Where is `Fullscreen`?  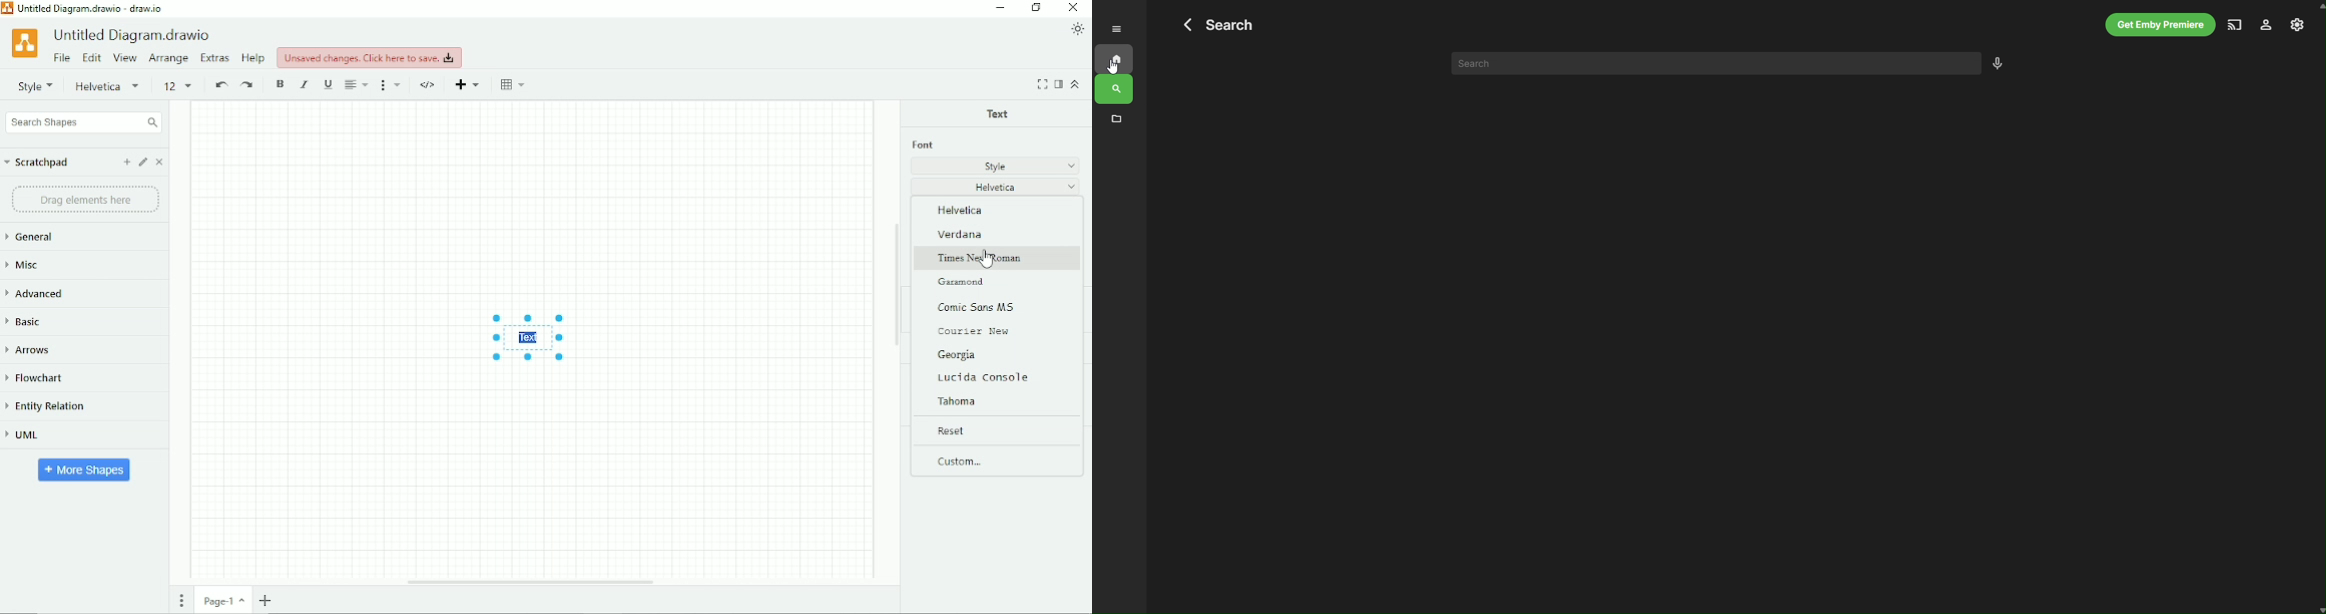 Fullscreen is located at coordinates (1042, 84).